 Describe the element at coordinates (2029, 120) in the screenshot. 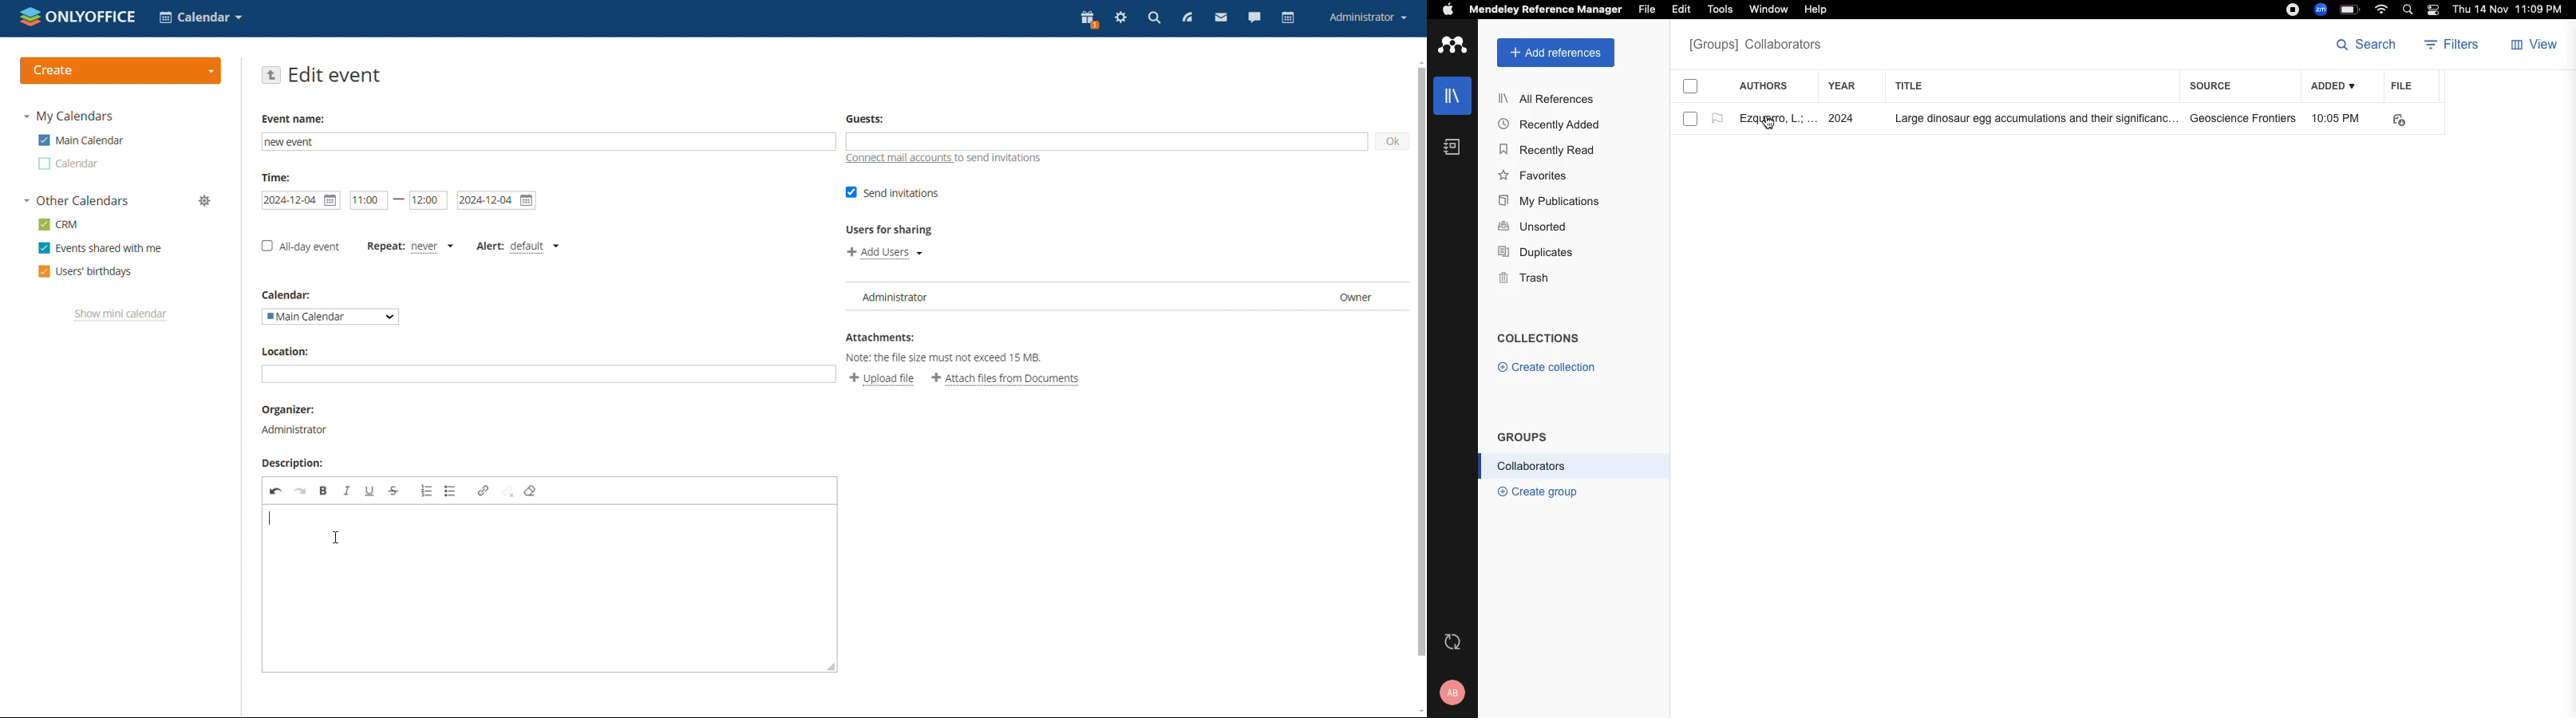

I see `` at that location.